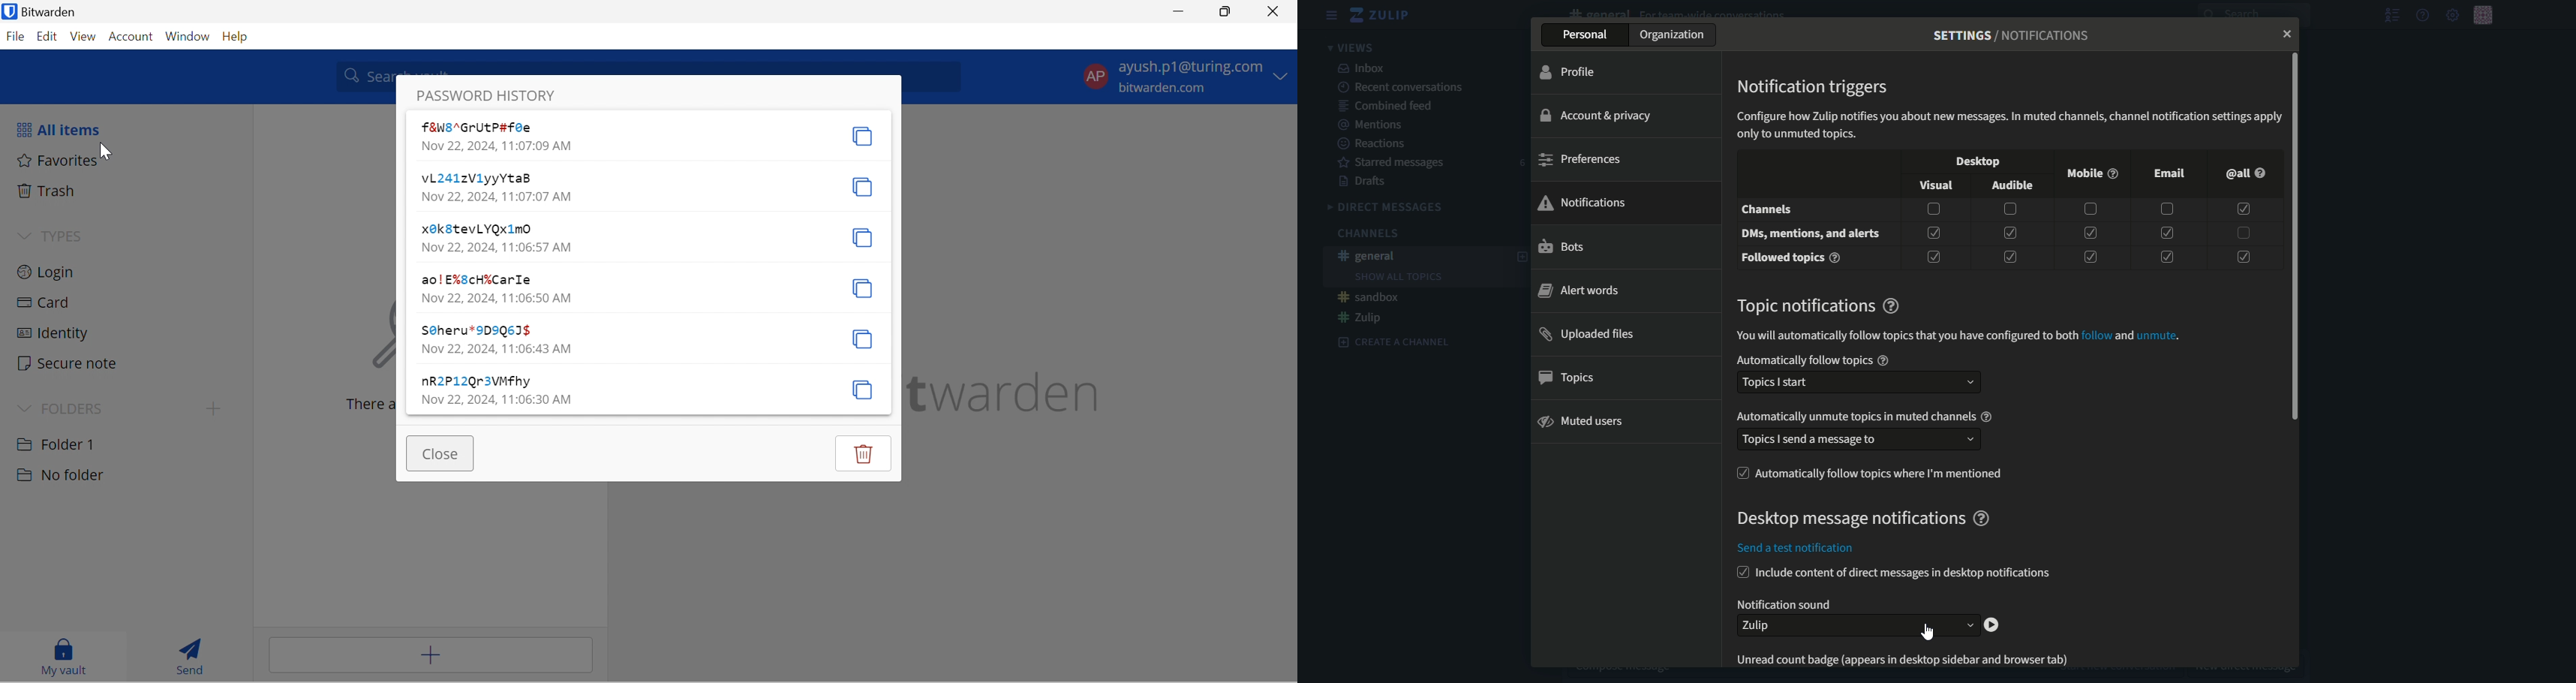 The width and height of the screenshot is (2576, 700). What do you see at coordinates (2484, 14) in the screenshot?
I see `personal menu` at bounding box center [2484, 14].